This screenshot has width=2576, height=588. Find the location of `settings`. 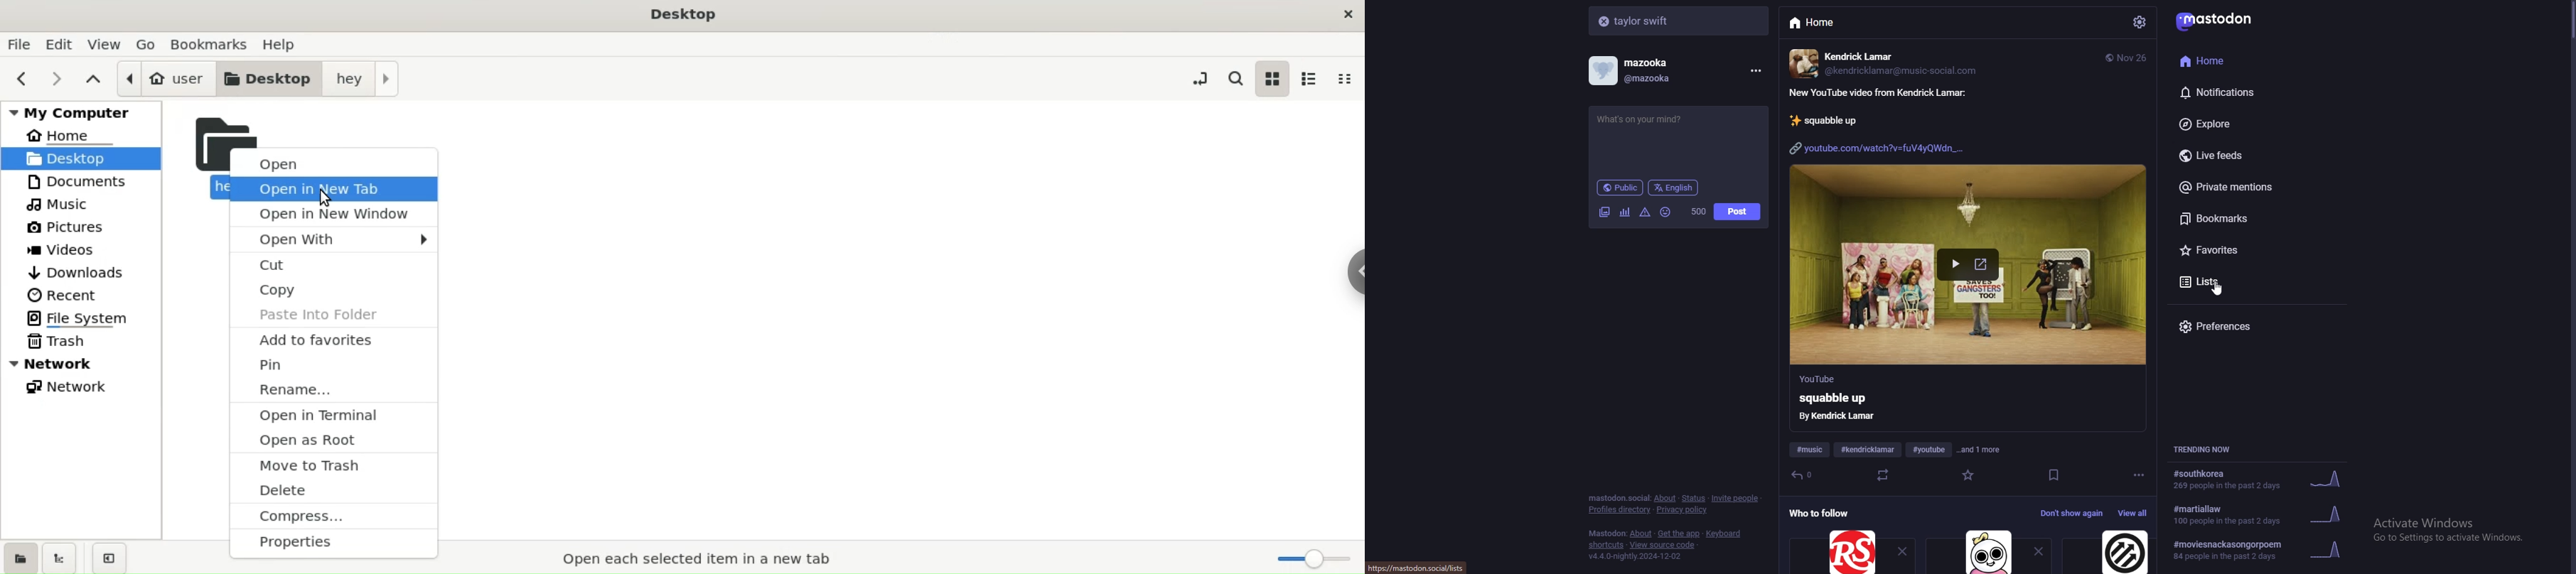

settings is located at coordinates (2139, 23).